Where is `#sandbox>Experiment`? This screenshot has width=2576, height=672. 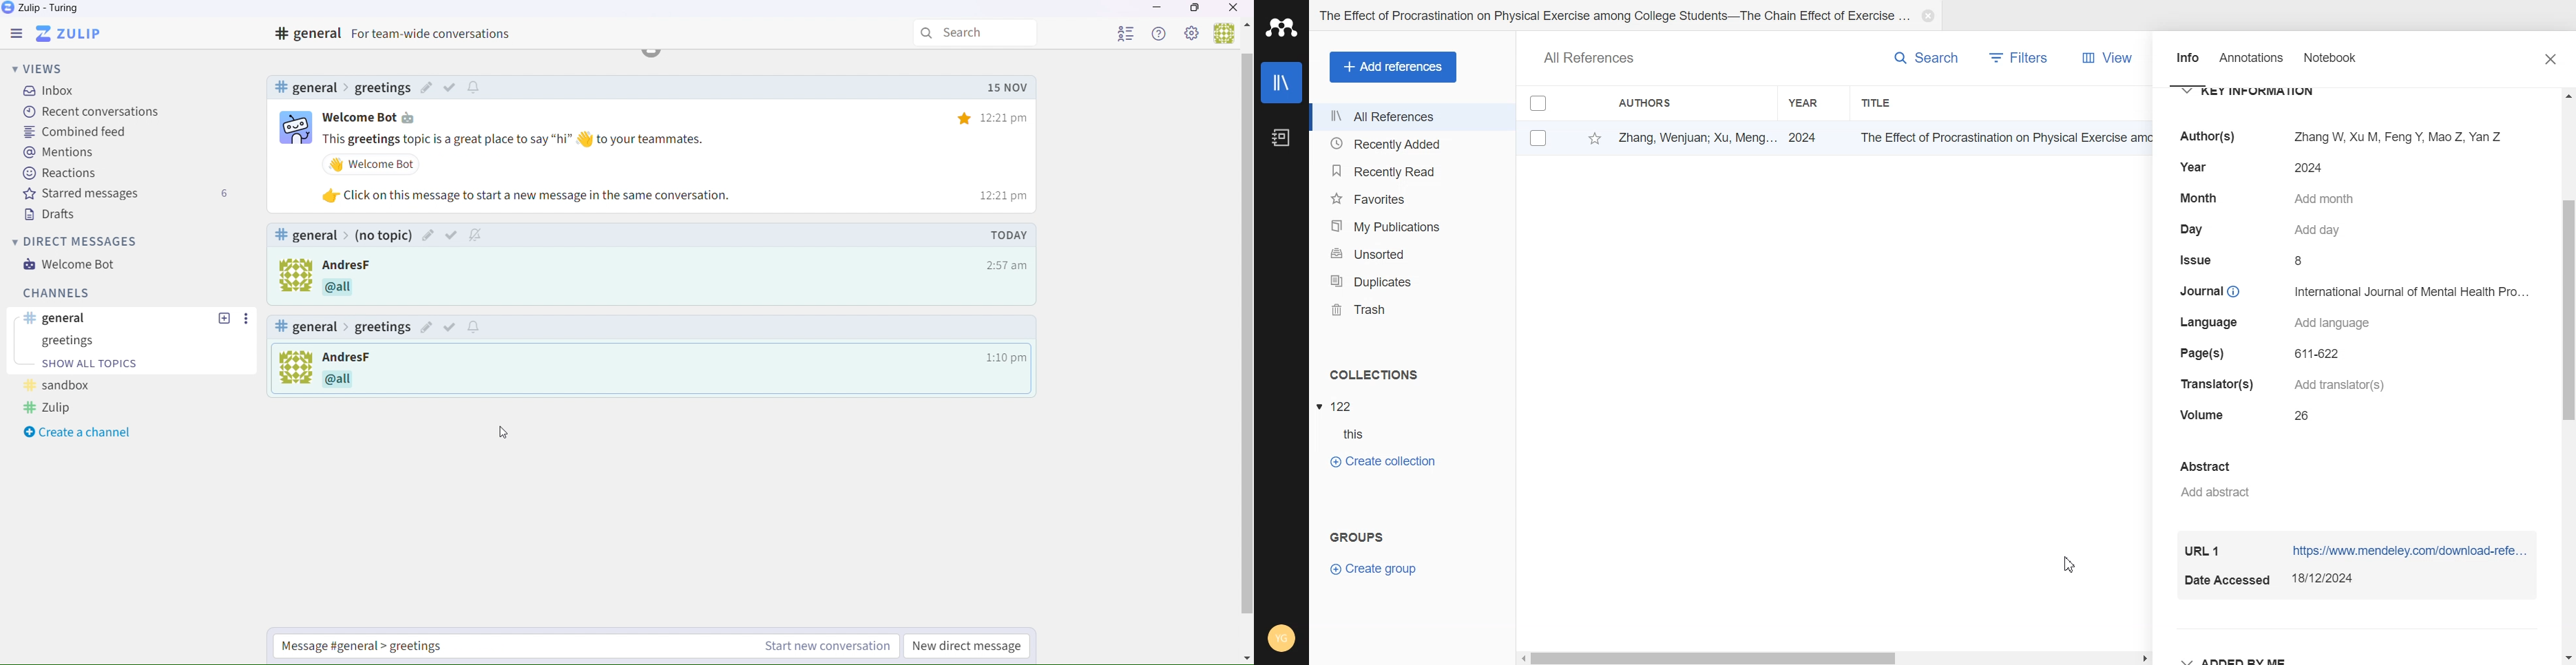 #sandbox>Experiment is located at coordinates (339, 88).